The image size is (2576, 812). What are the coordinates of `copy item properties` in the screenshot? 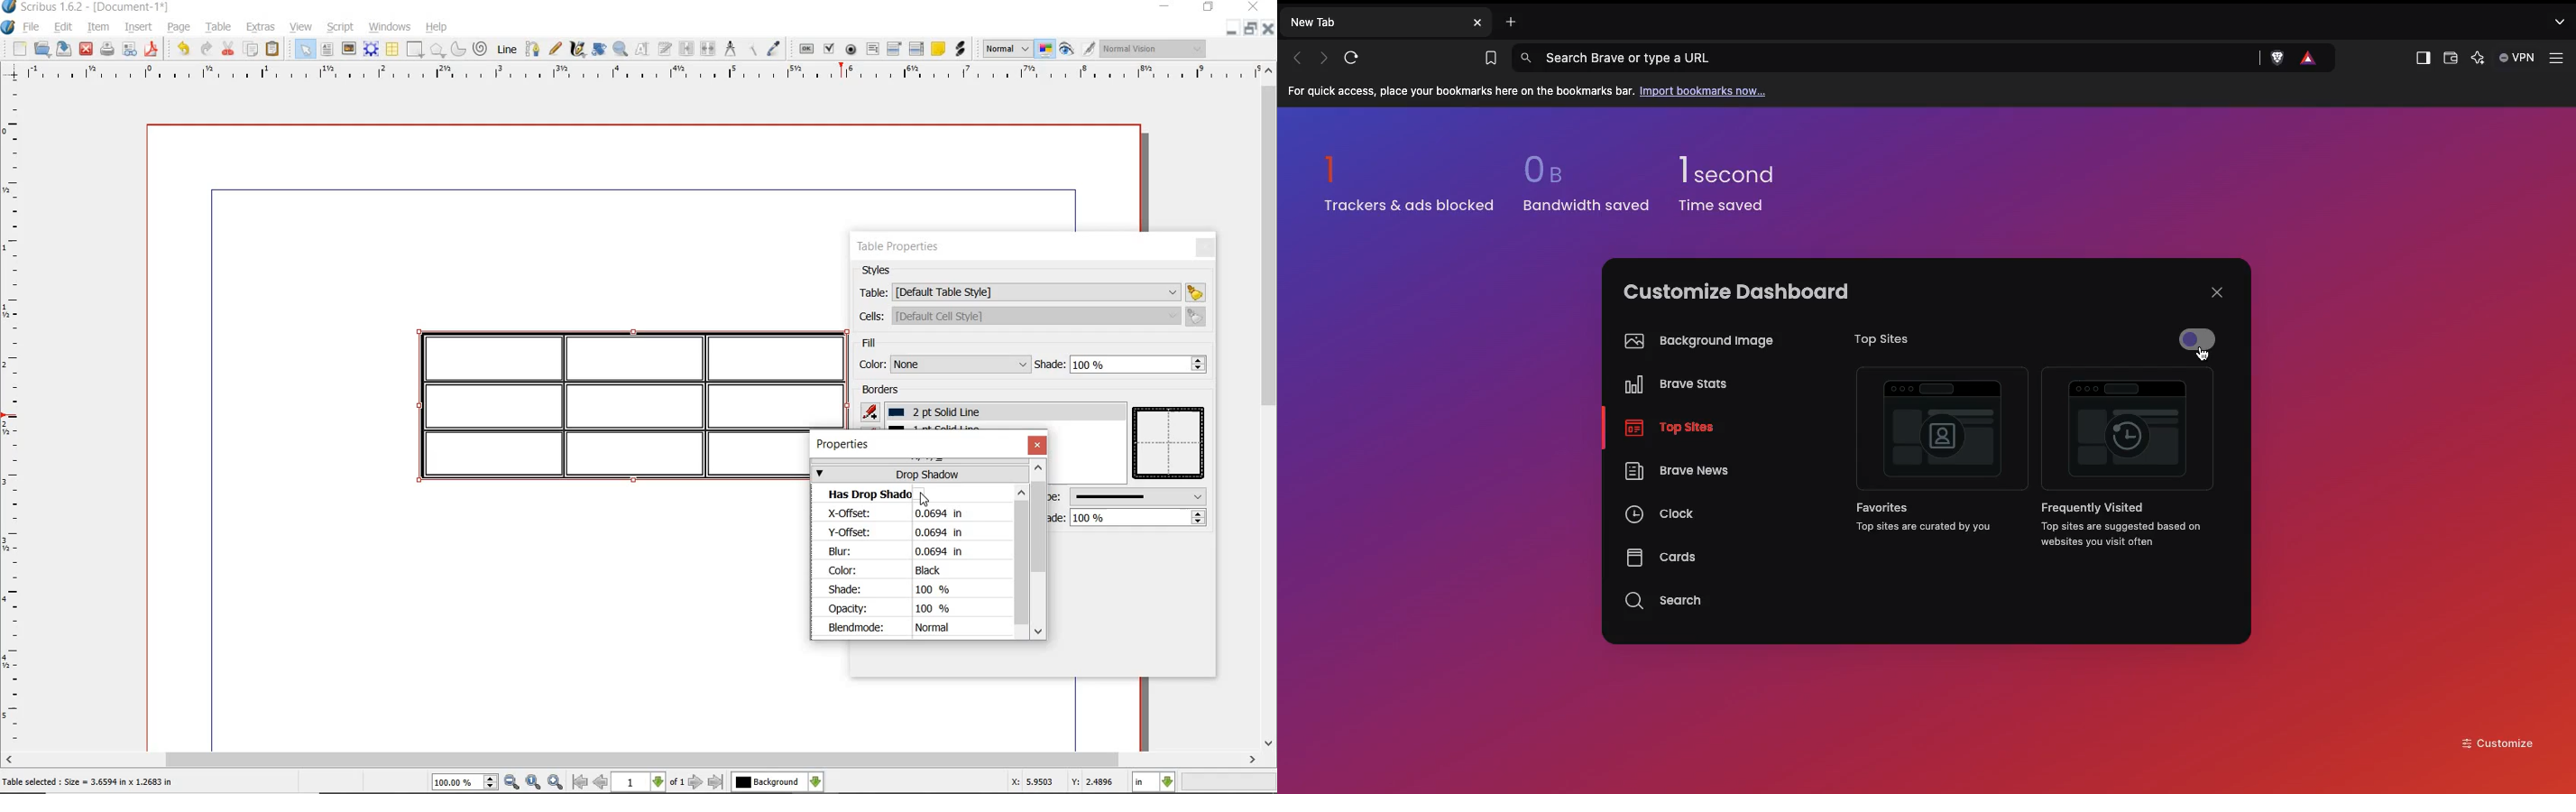 It's located at (756, 49).